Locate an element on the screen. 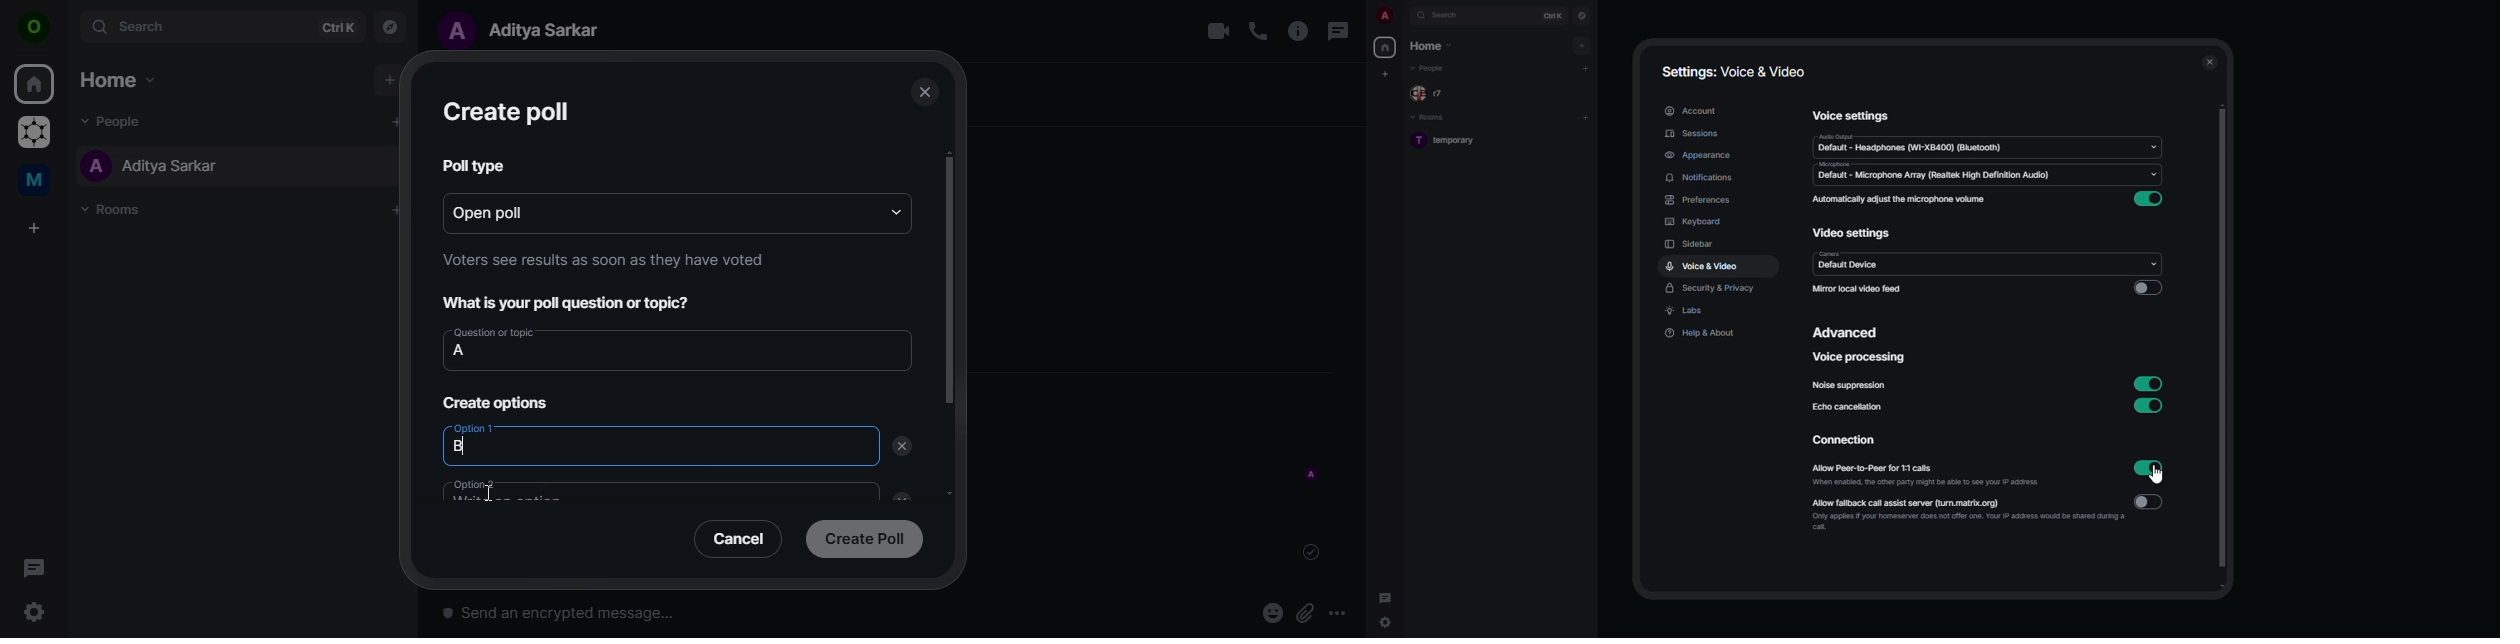 This screenshot has width=2520, height=644. graoheneos is located at coordinates (34, 134).